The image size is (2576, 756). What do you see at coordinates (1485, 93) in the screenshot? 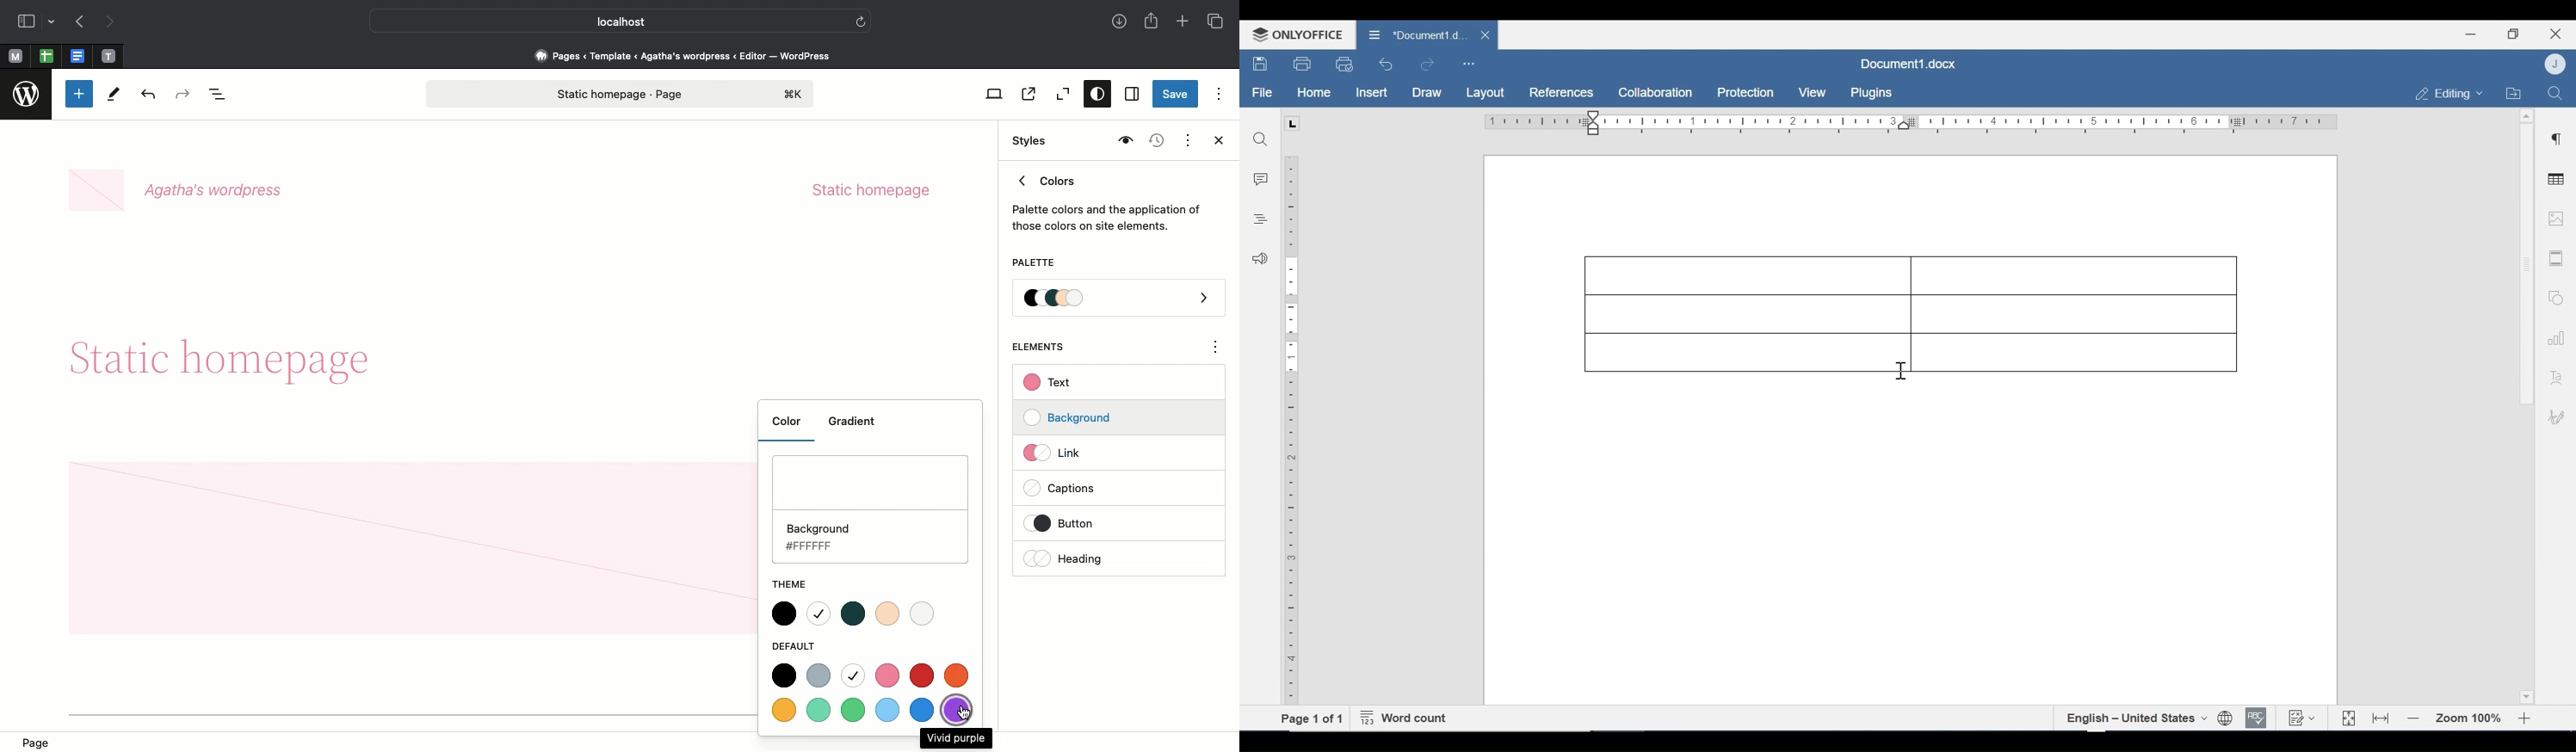
I see `Layout` at bounding box center [1485, 93].